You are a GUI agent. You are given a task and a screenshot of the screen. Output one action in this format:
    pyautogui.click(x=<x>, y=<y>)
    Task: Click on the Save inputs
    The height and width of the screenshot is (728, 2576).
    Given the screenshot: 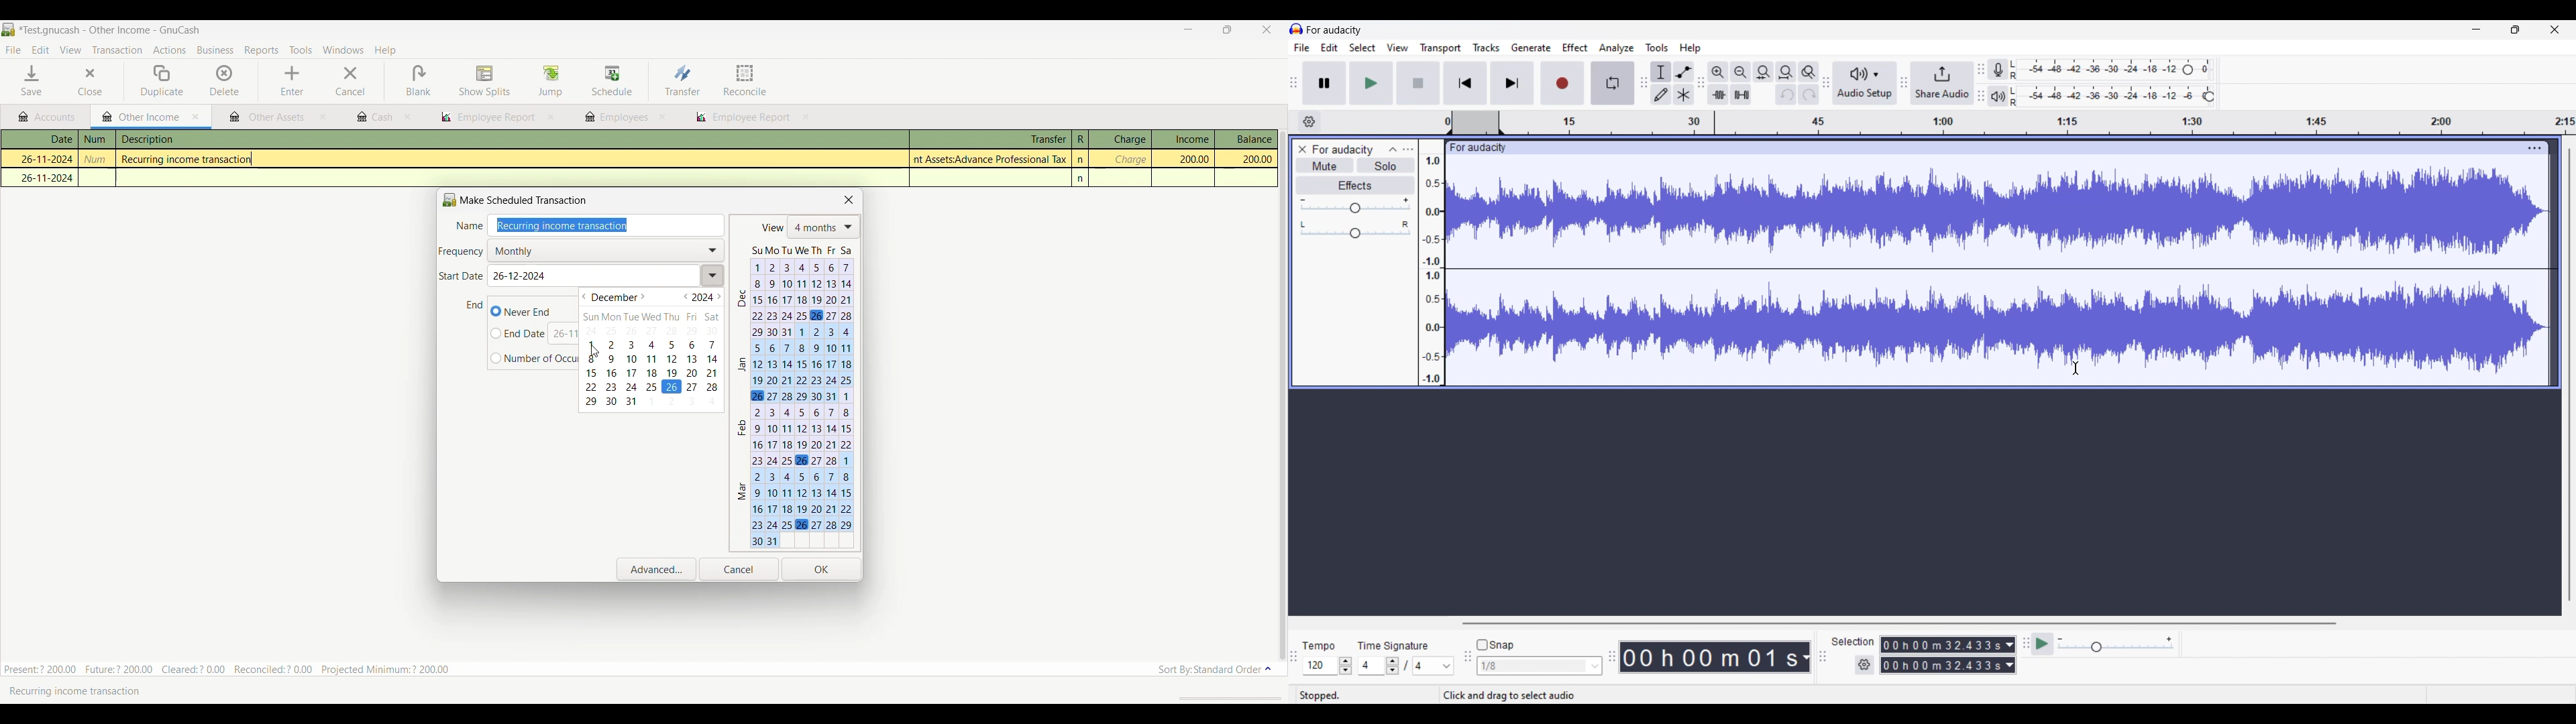 What is the action you would take?
    pyautogui.click(x=822, y=570)
    